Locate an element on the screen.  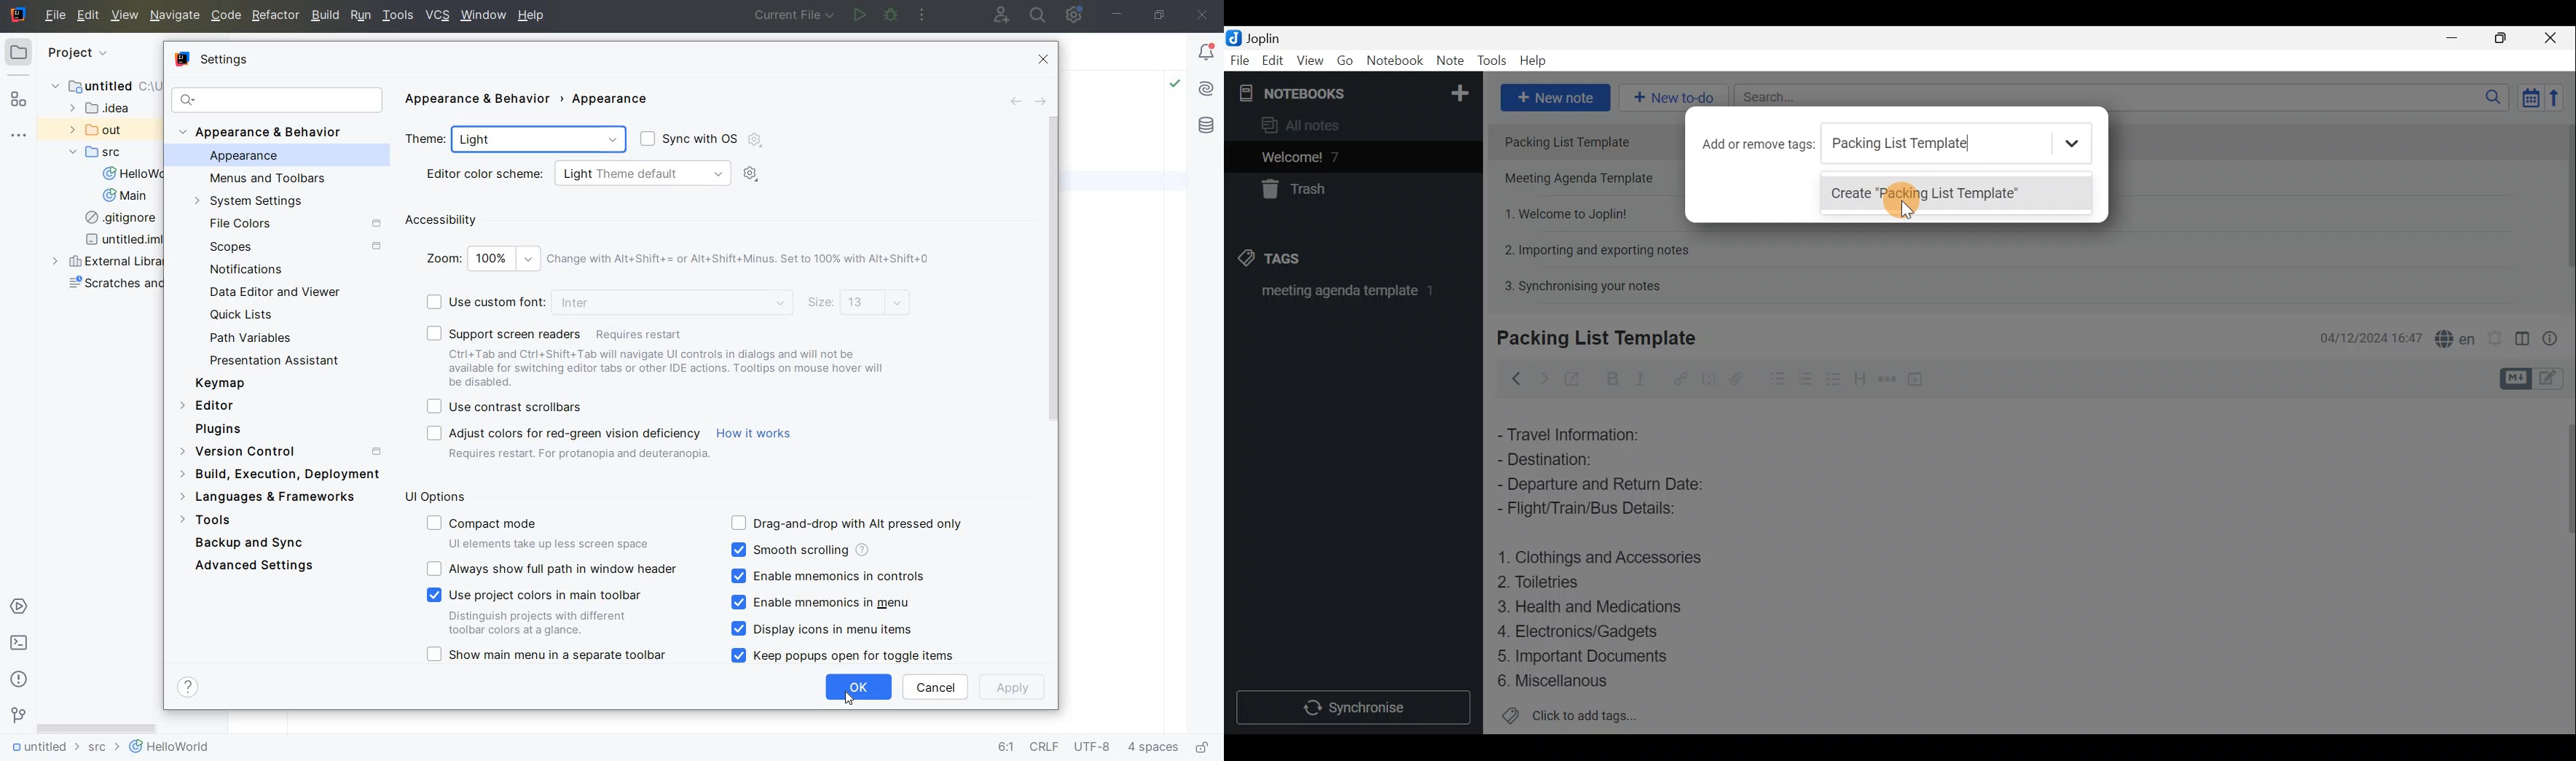
Travel Information: is located at coordinates (1580, 433).